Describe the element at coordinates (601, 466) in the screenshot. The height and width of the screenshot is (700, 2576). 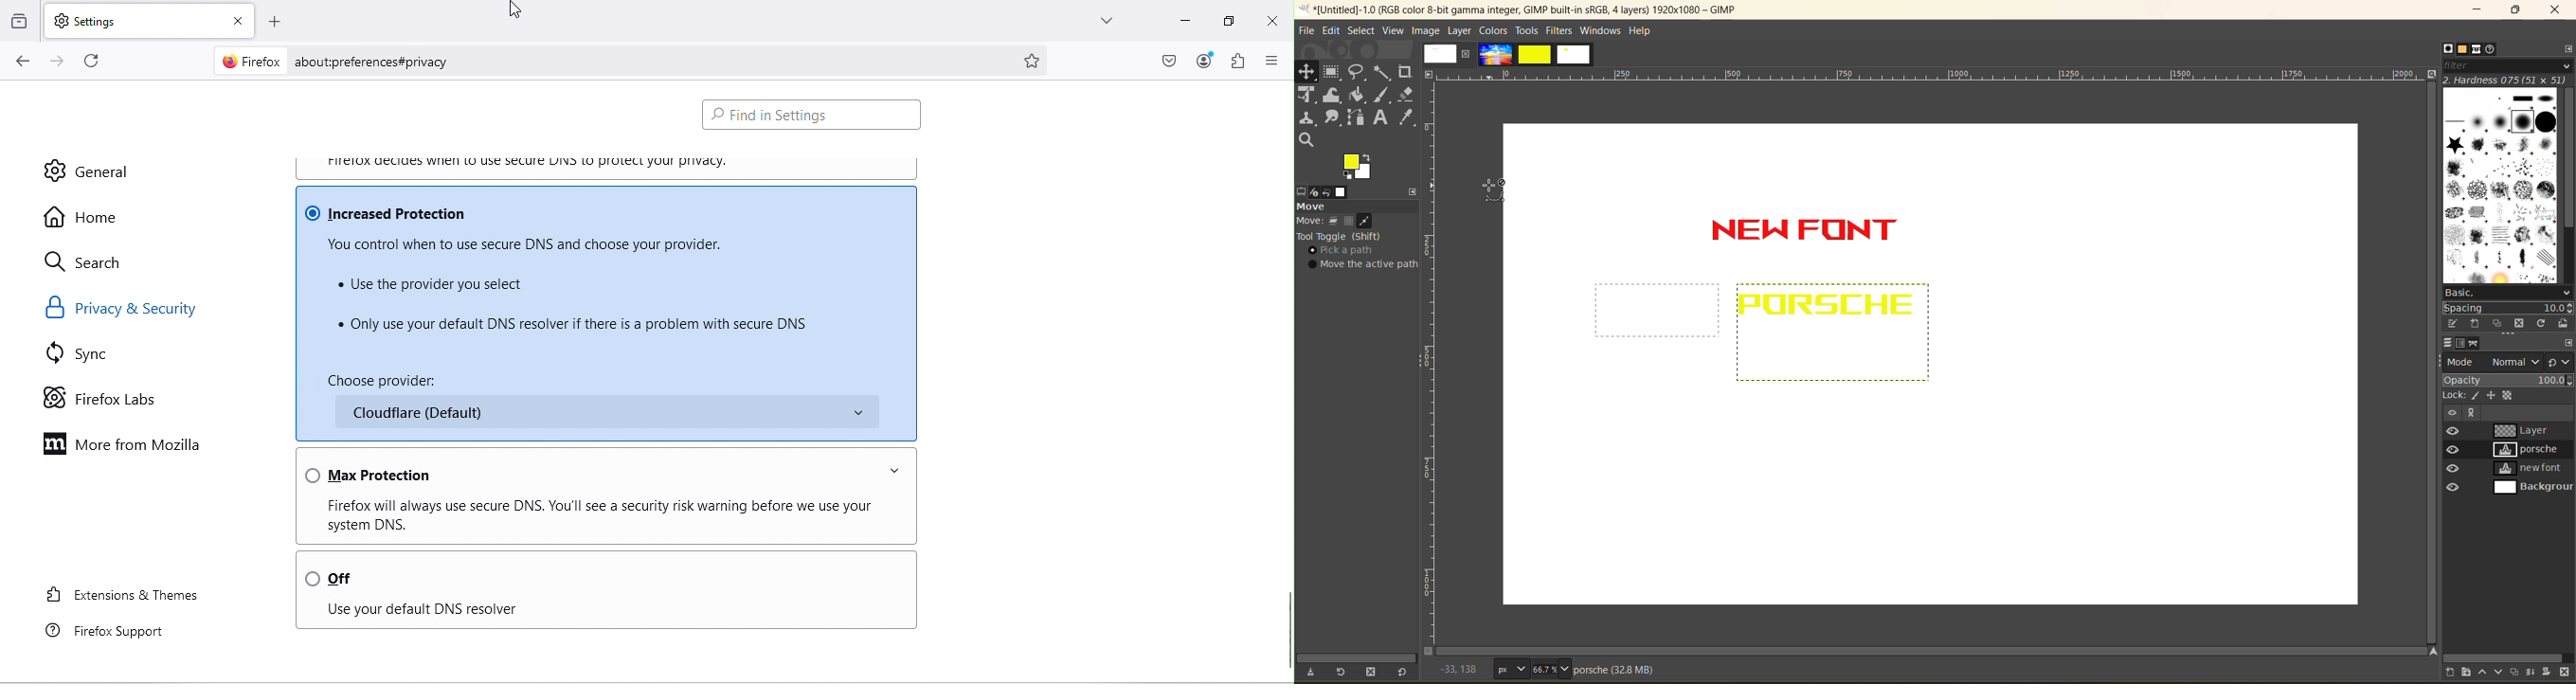
I see `Max protection` at that location.